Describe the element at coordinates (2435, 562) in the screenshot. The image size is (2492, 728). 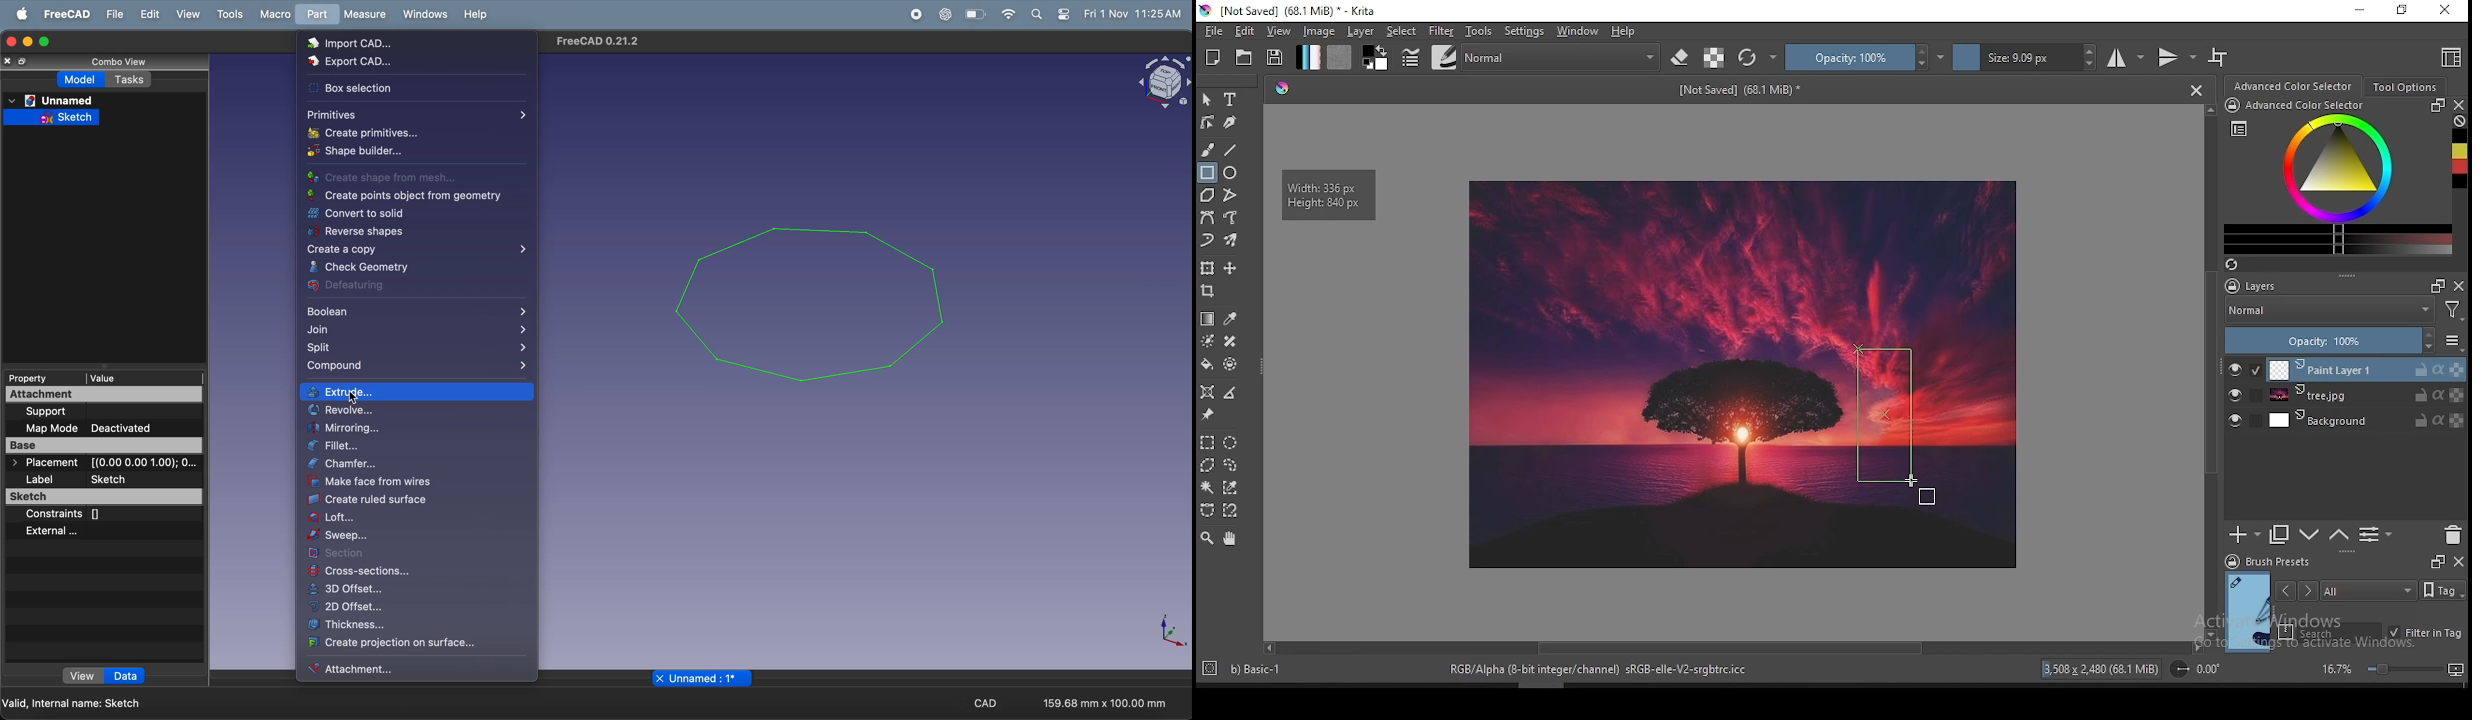
I see `Frame` at that location.